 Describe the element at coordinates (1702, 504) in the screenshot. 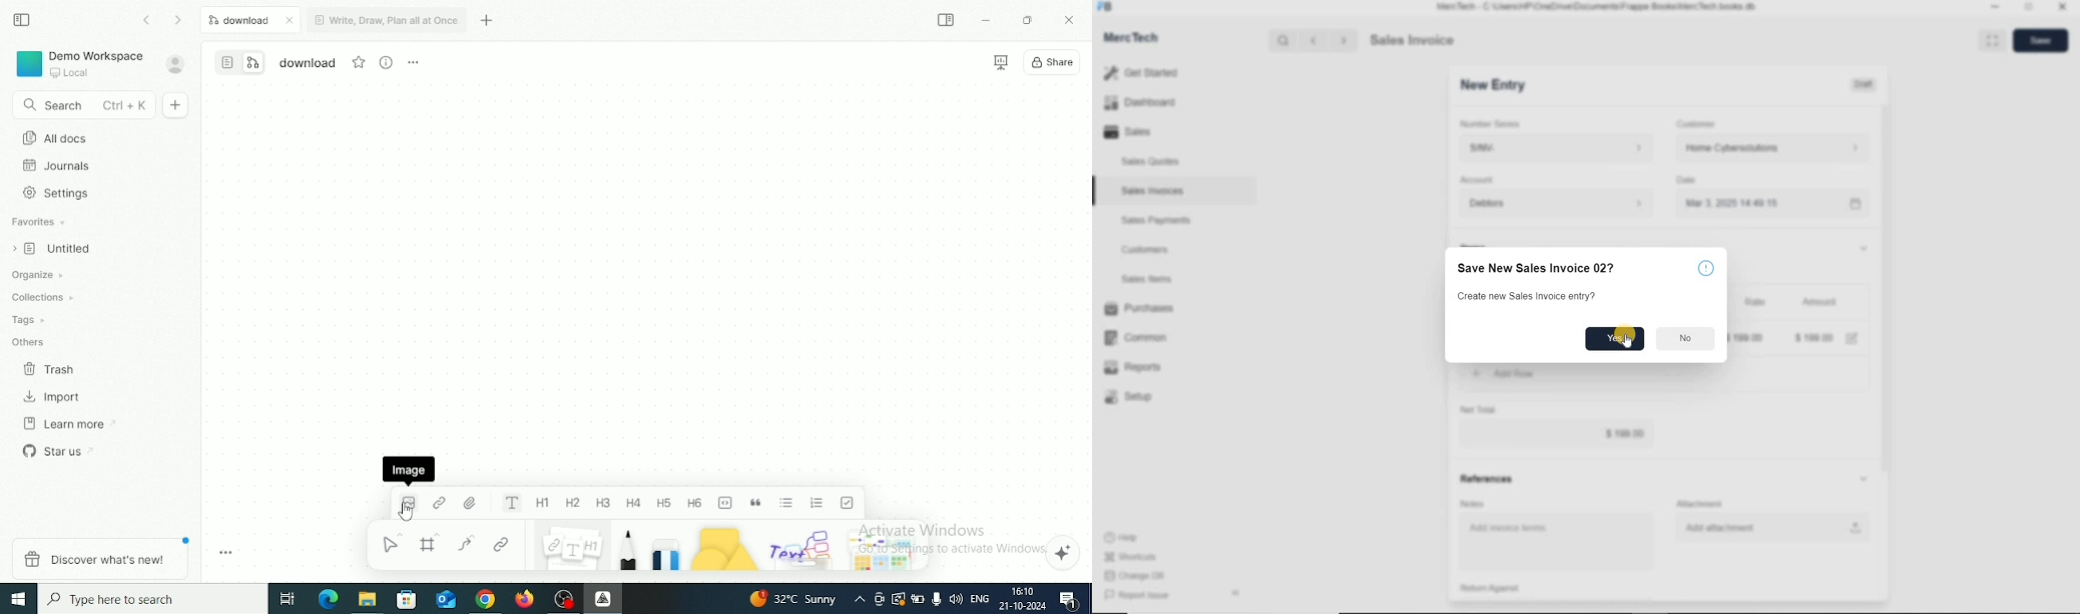

I see `Attachment` at that location.